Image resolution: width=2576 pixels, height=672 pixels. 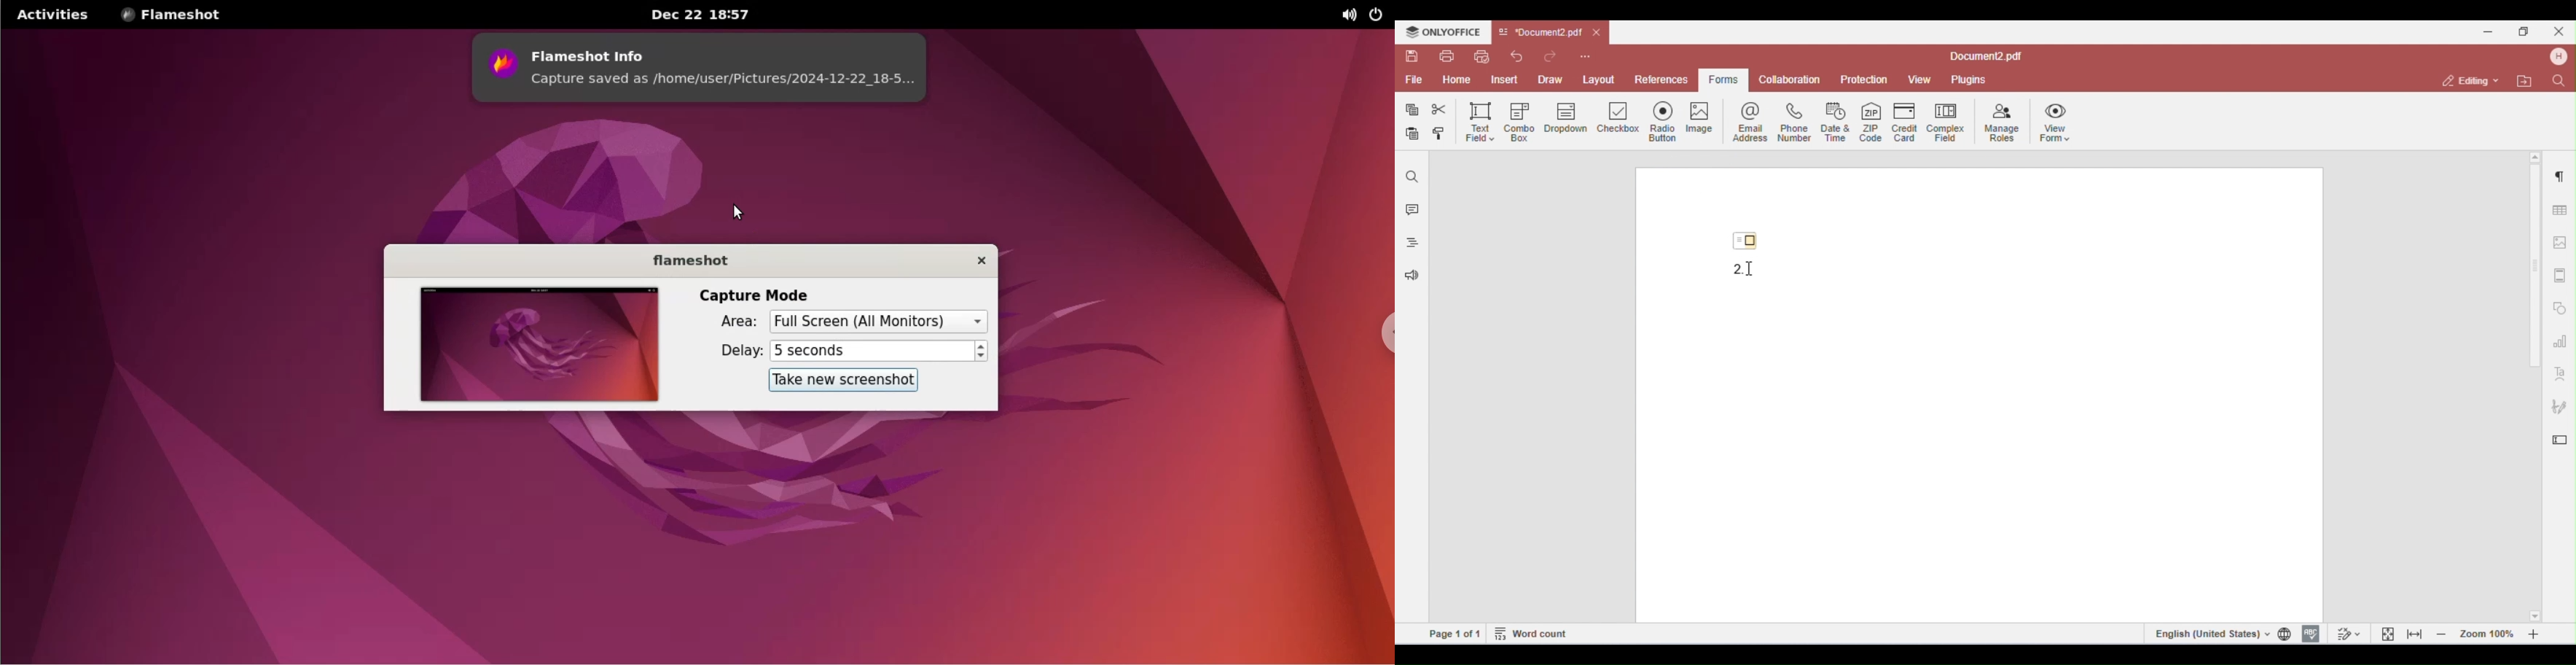 I want to click on cursor , so click(x=737, y=212).